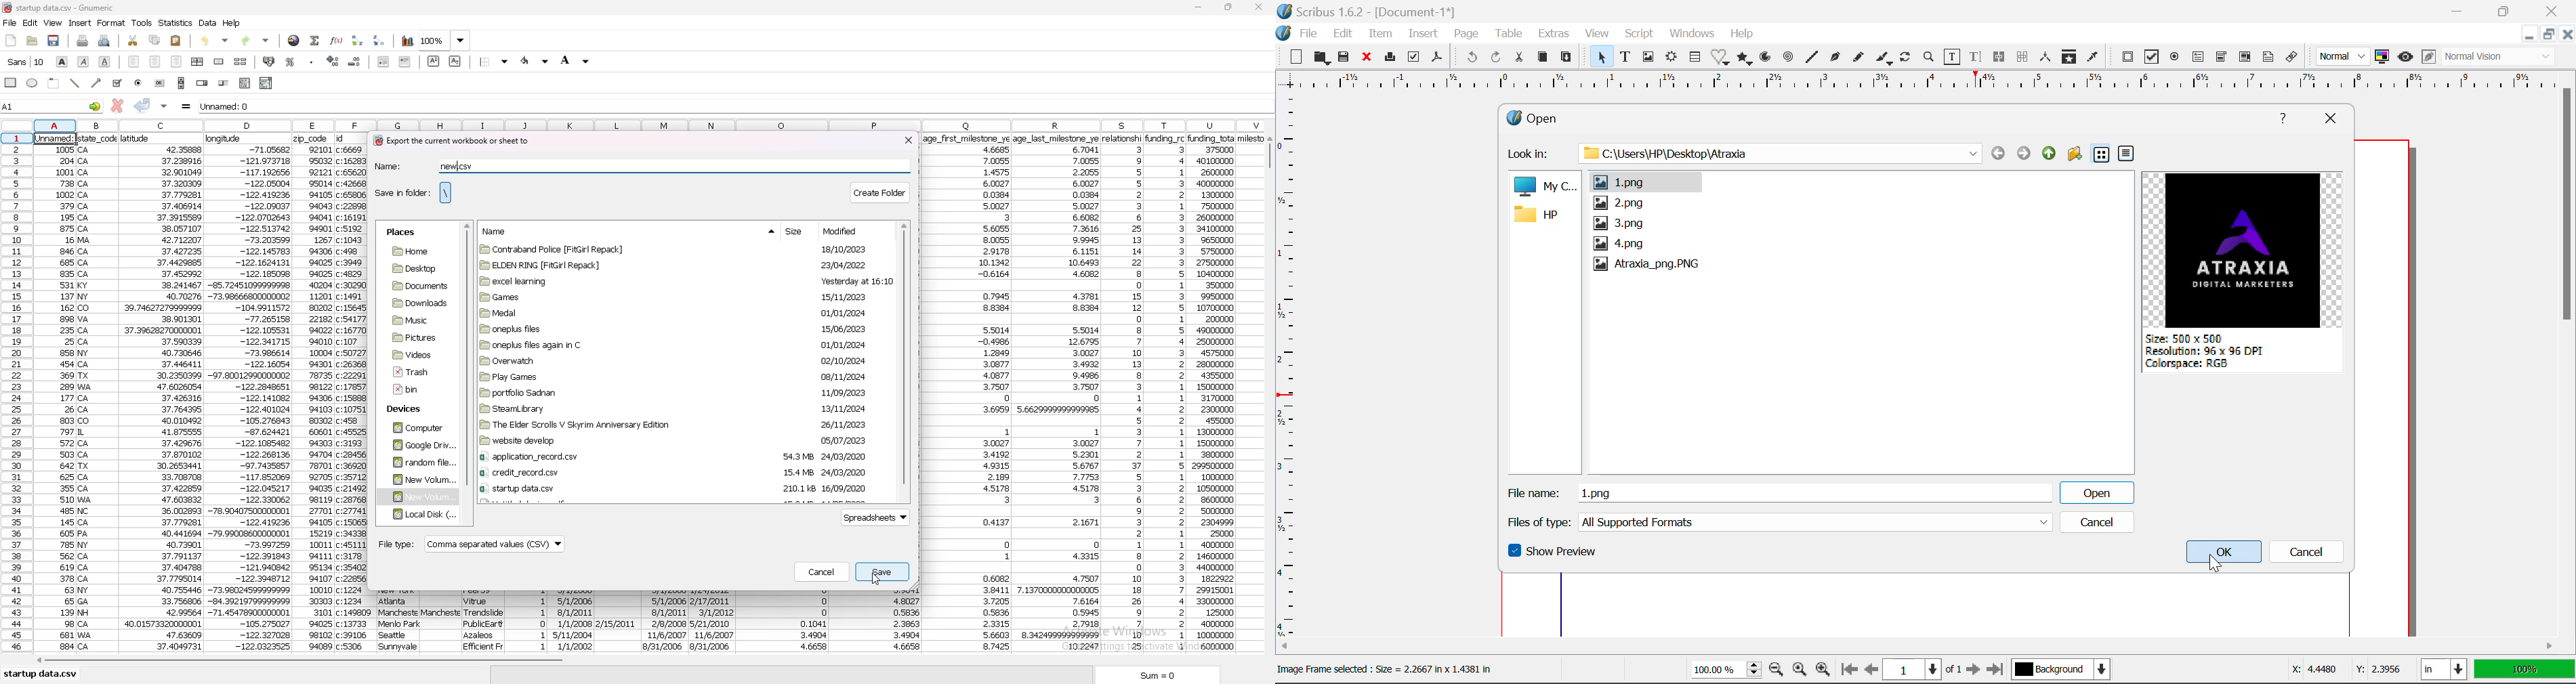 Image resolution: width=2576 pixels, height=700 pixels. What do you see at coordinates (2568, 36) in the screenshot?
I see `Close` at bounding box center [2568, 36].